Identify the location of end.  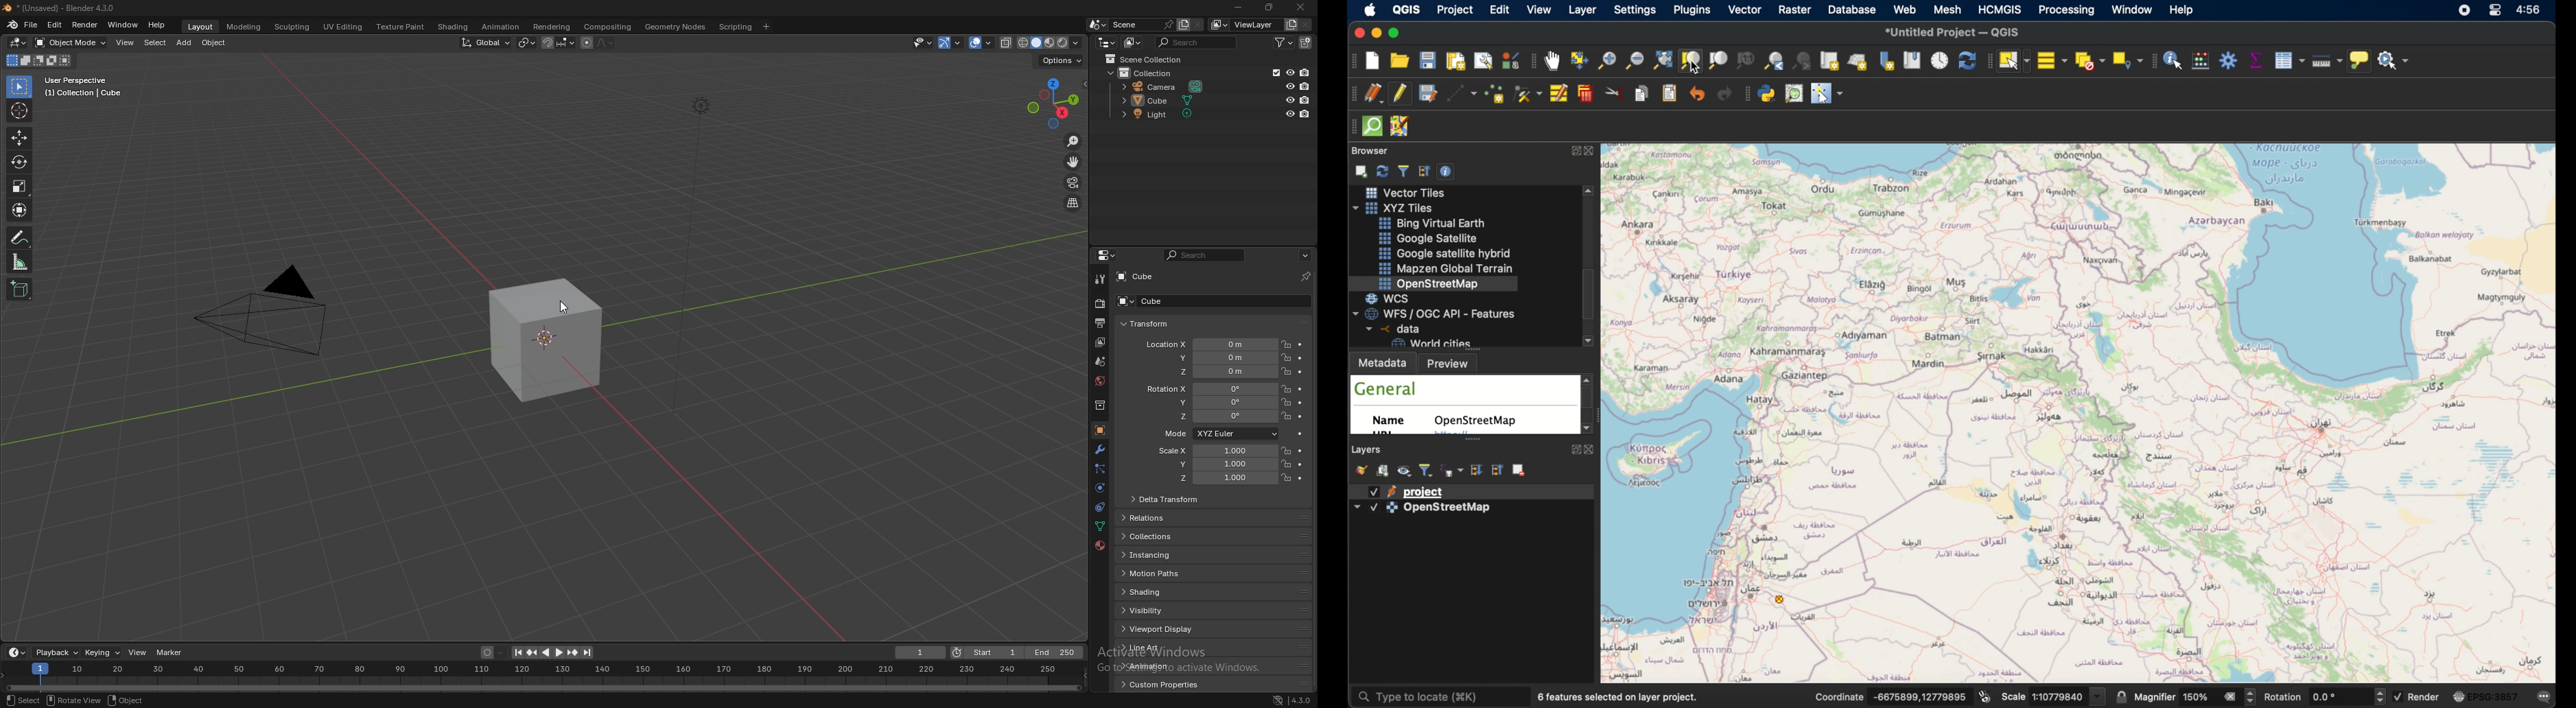
(1056, 652).